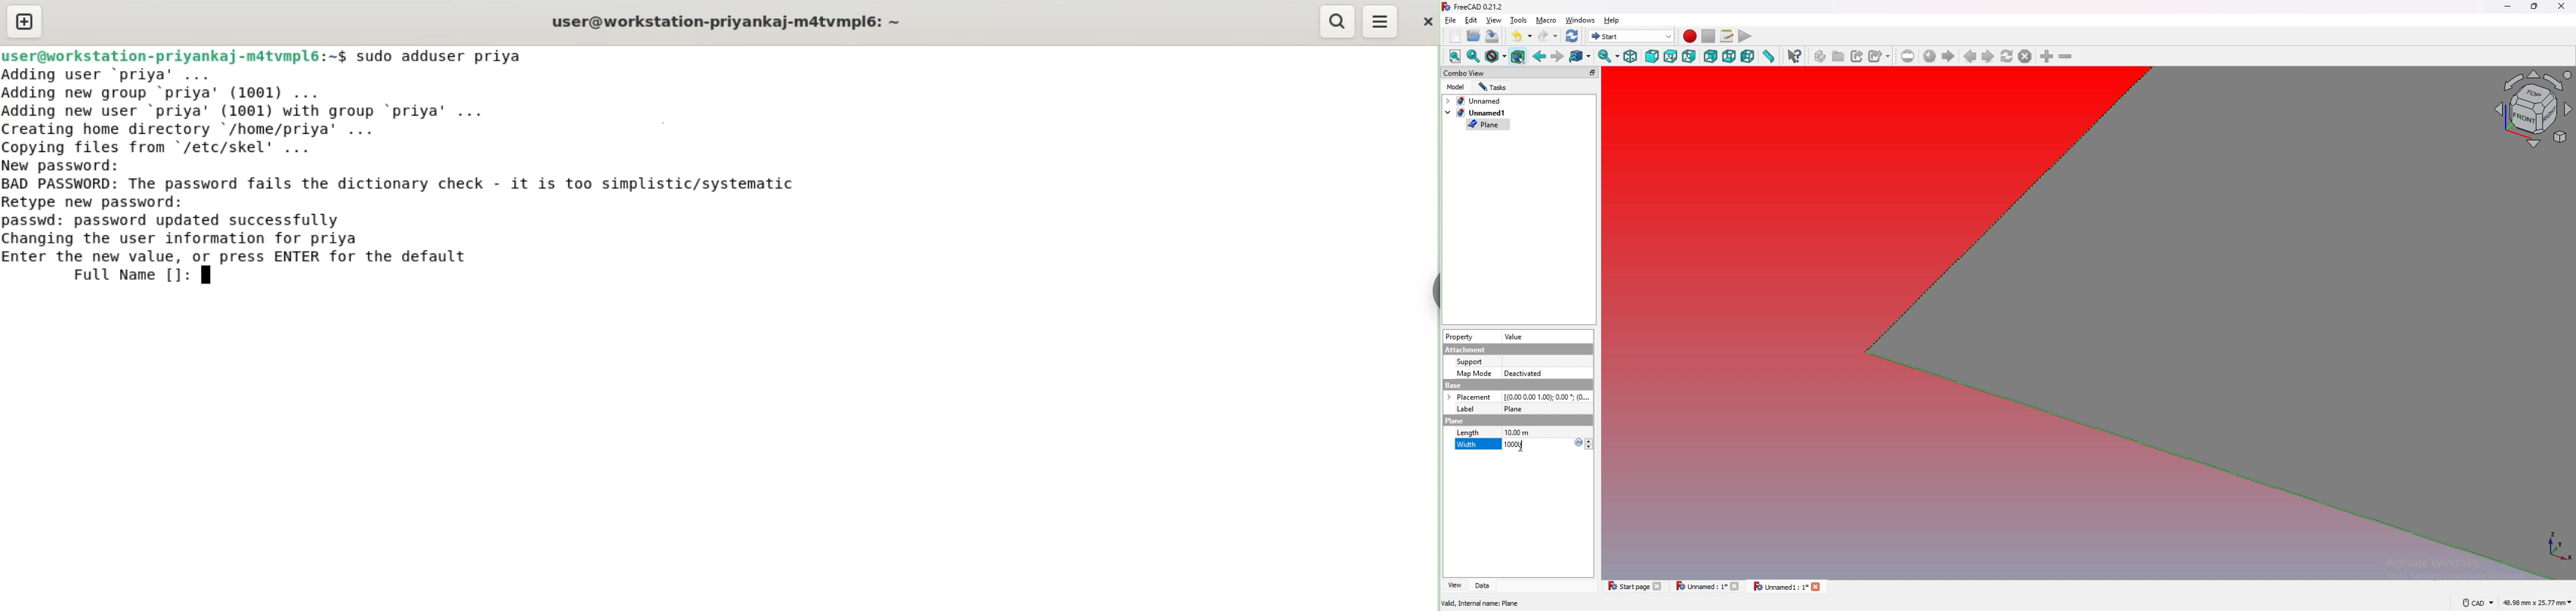  Describe the element at coordinates (1727, 36) in the screenshot. I see `macros` at that location.